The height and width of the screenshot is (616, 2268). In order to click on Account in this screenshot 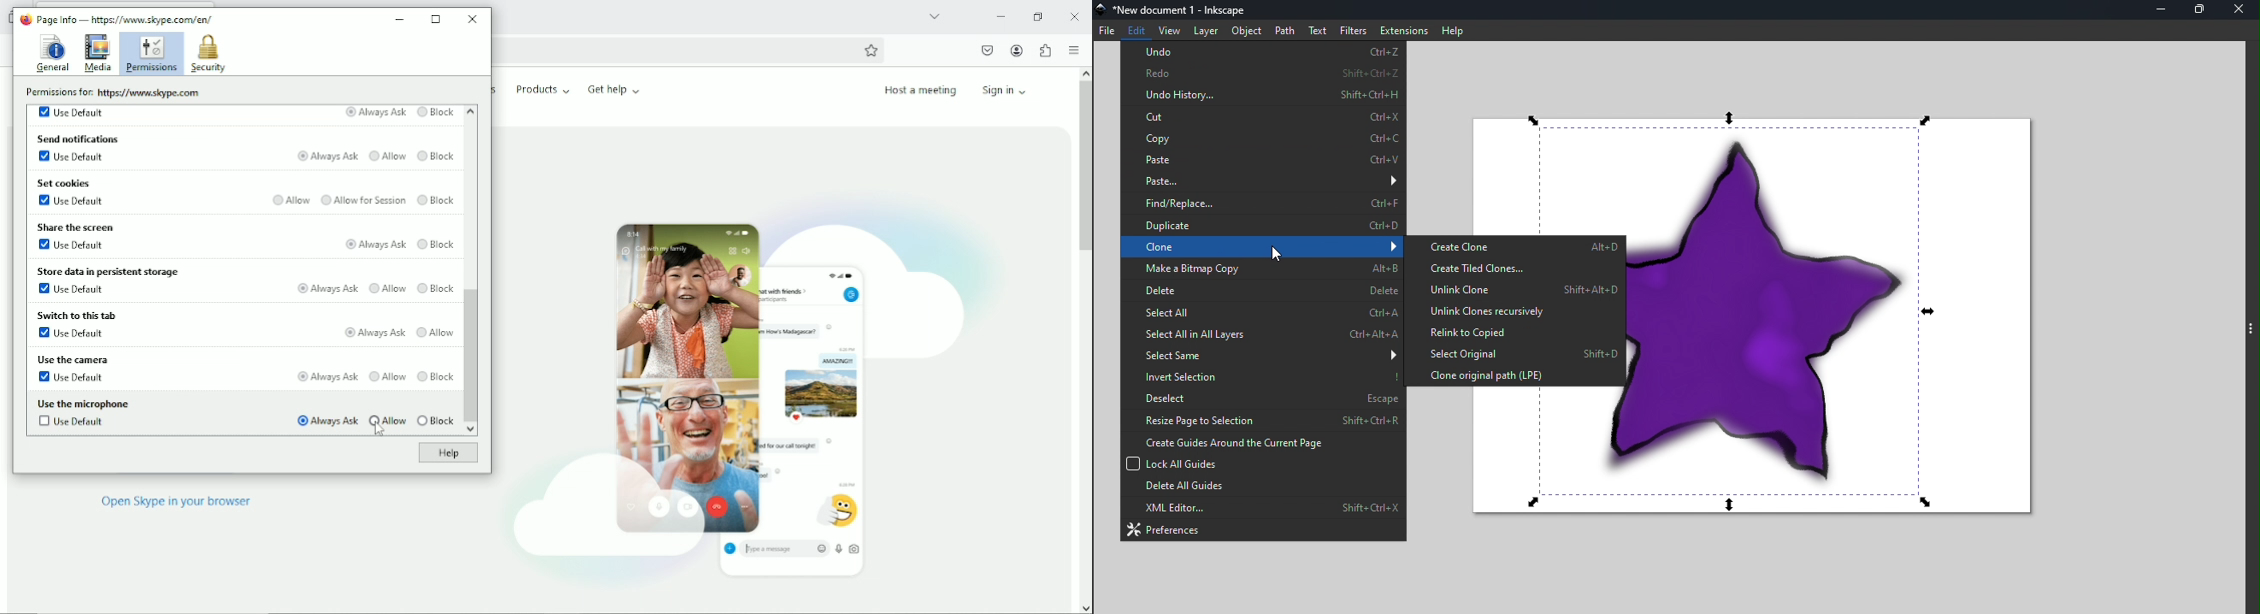, I will do `click(1017, 51)`.